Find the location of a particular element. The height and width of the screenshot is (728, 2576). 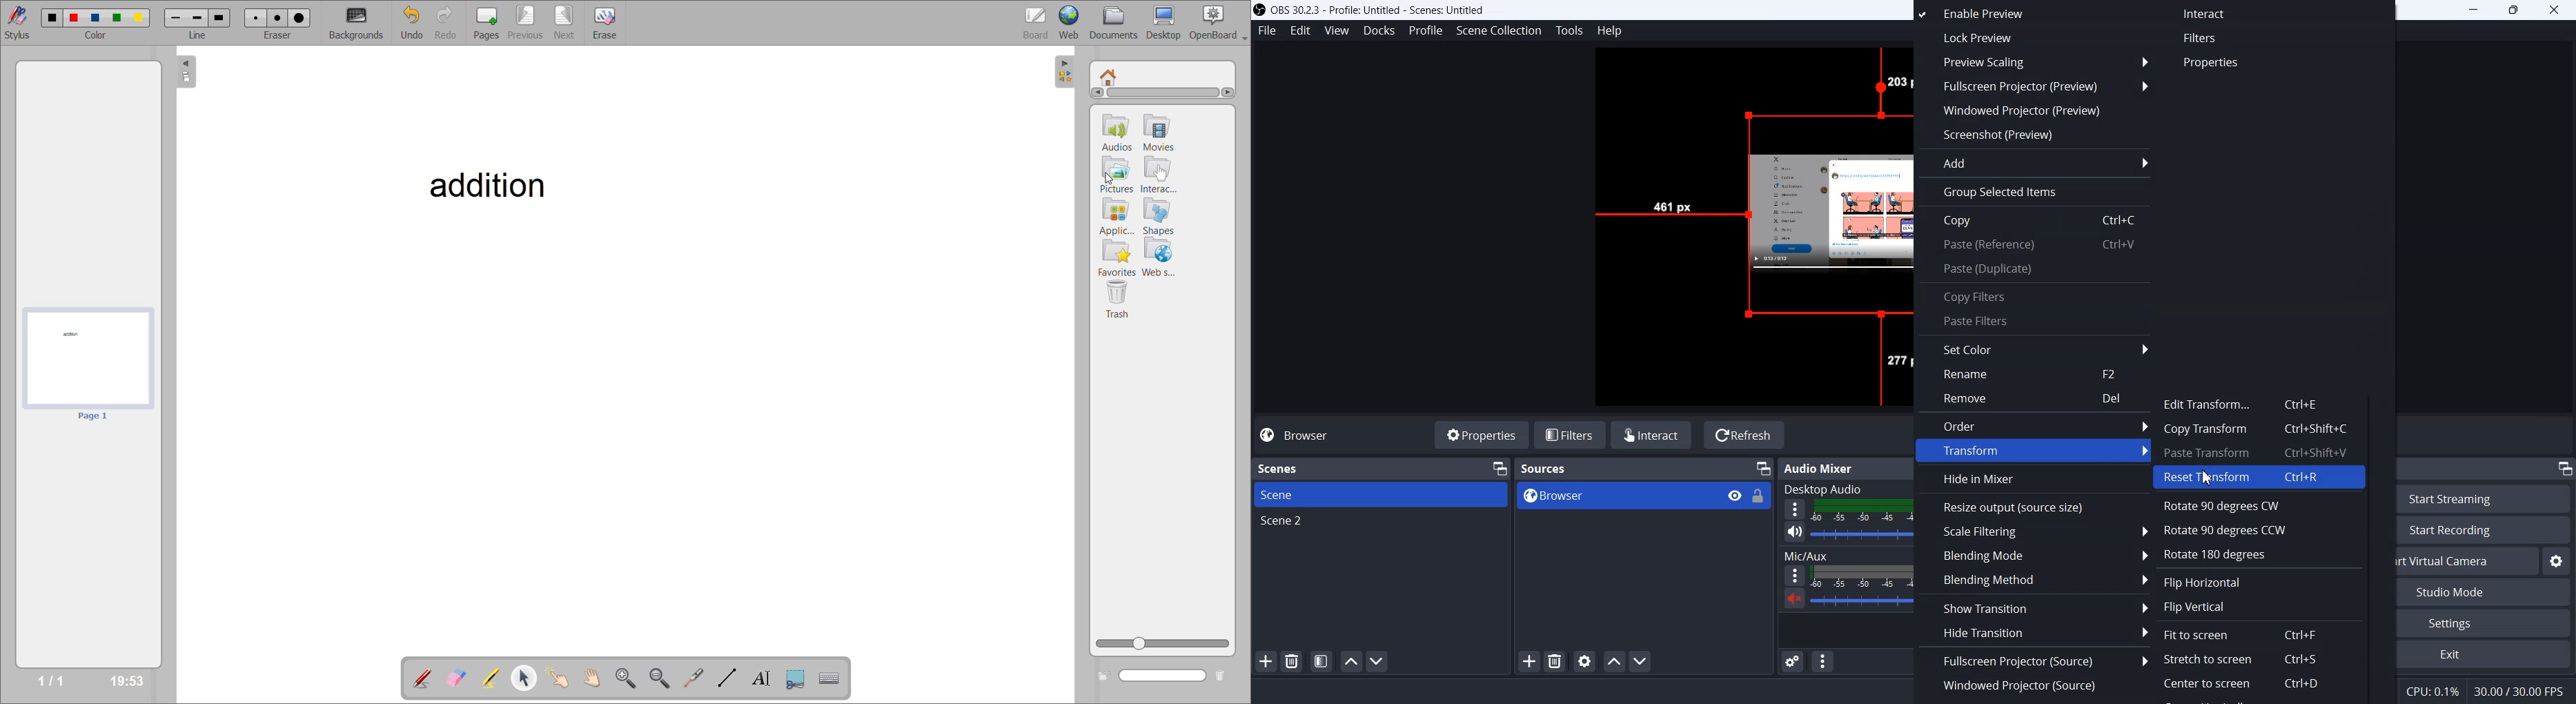

Mic/aux is located at coordinates (1847, 554).